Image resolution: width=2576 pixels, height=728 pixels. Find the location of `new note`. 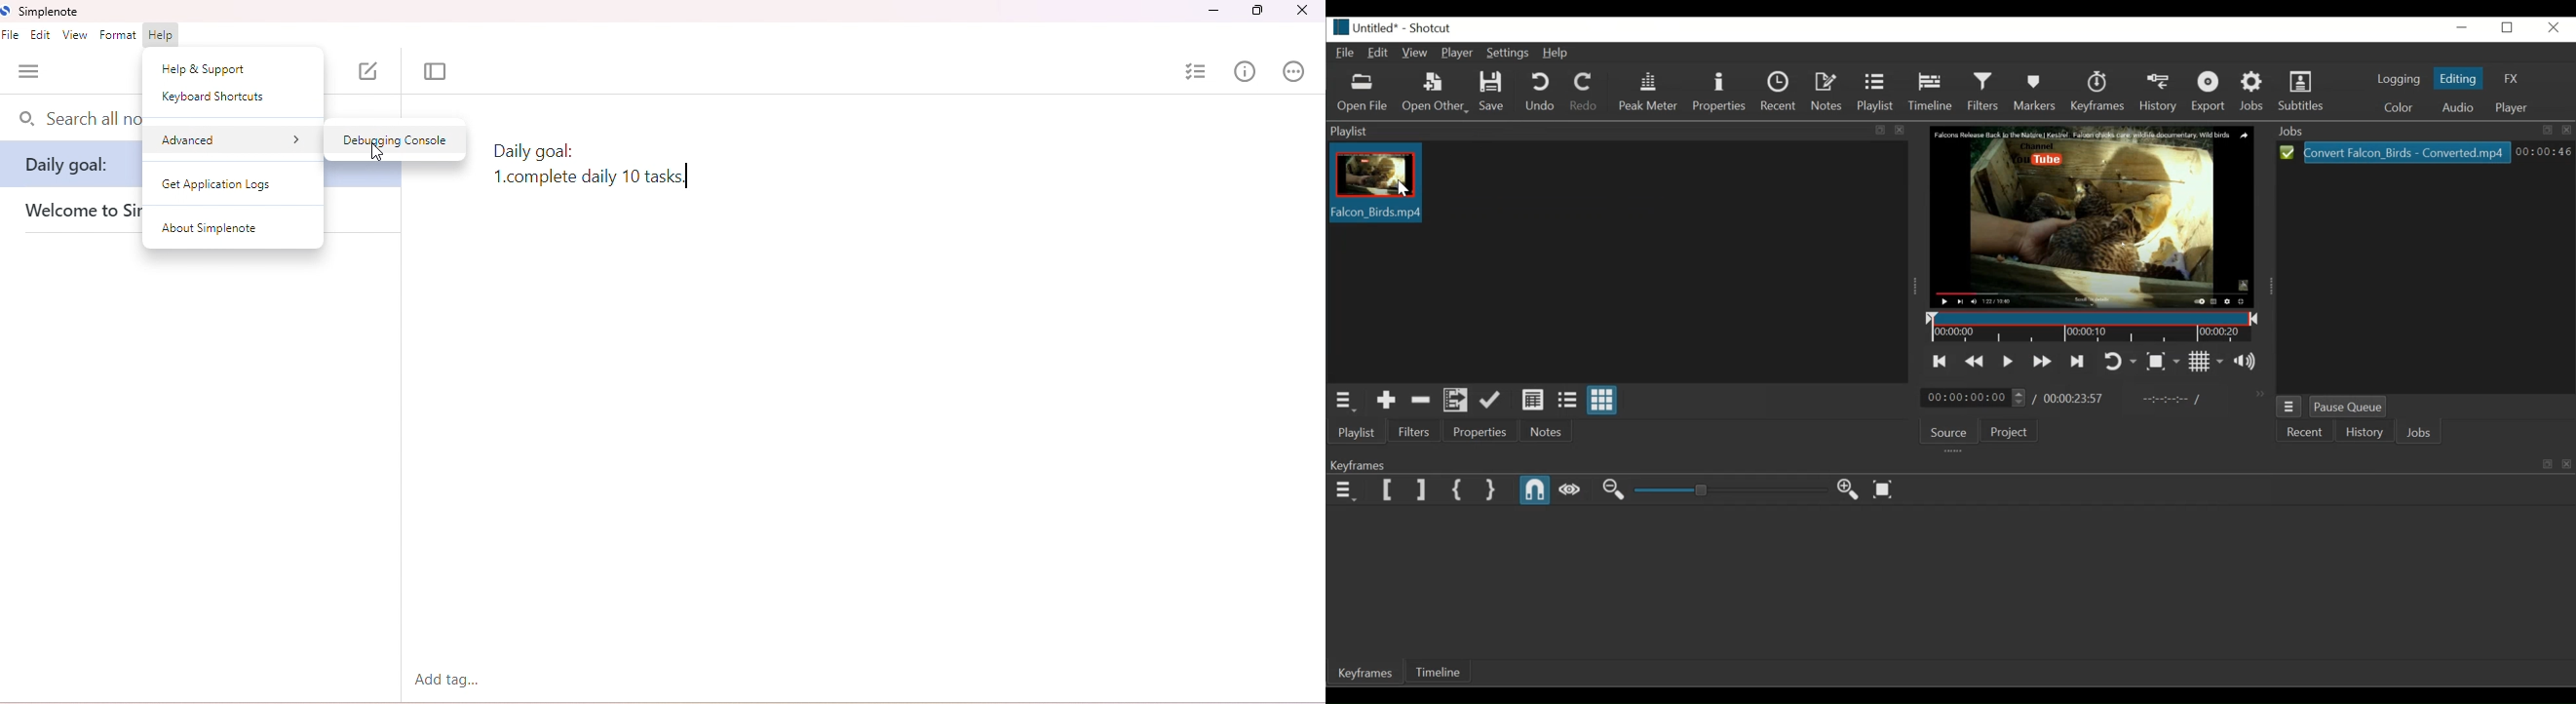

new note is located at coordinates (367, 70).